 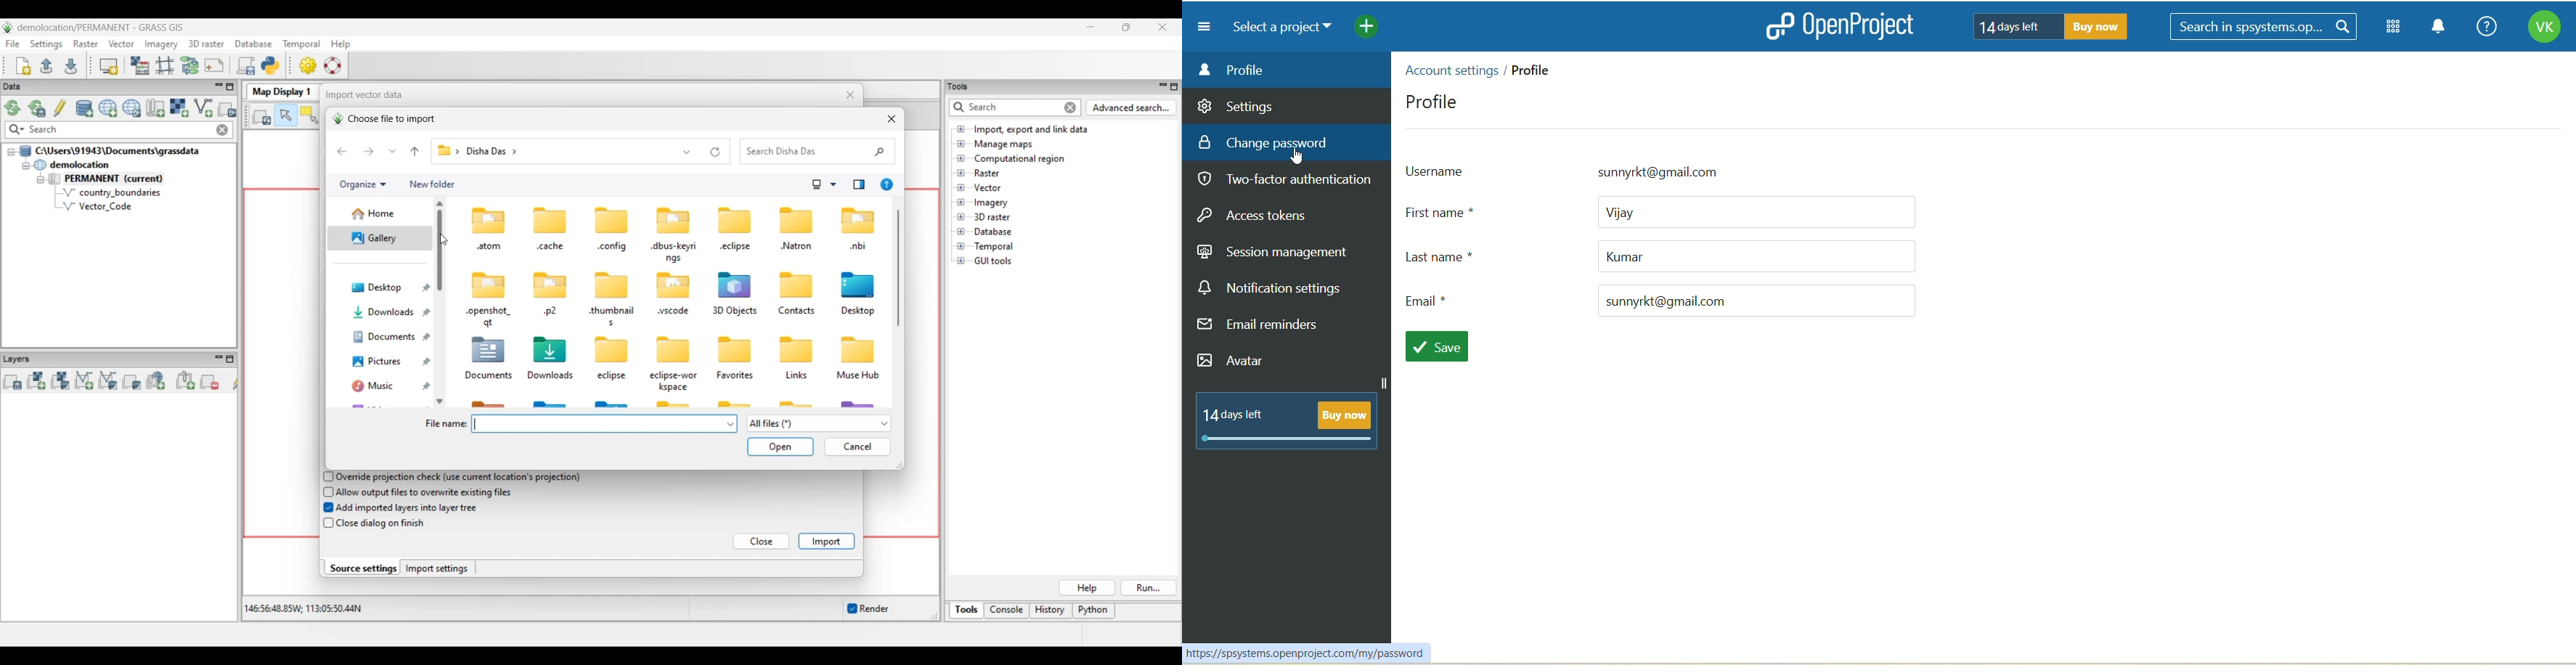 What do you see at coordinates (1595, 173) in the screenshot?
I see `username` at bounding box center [1595, 173].